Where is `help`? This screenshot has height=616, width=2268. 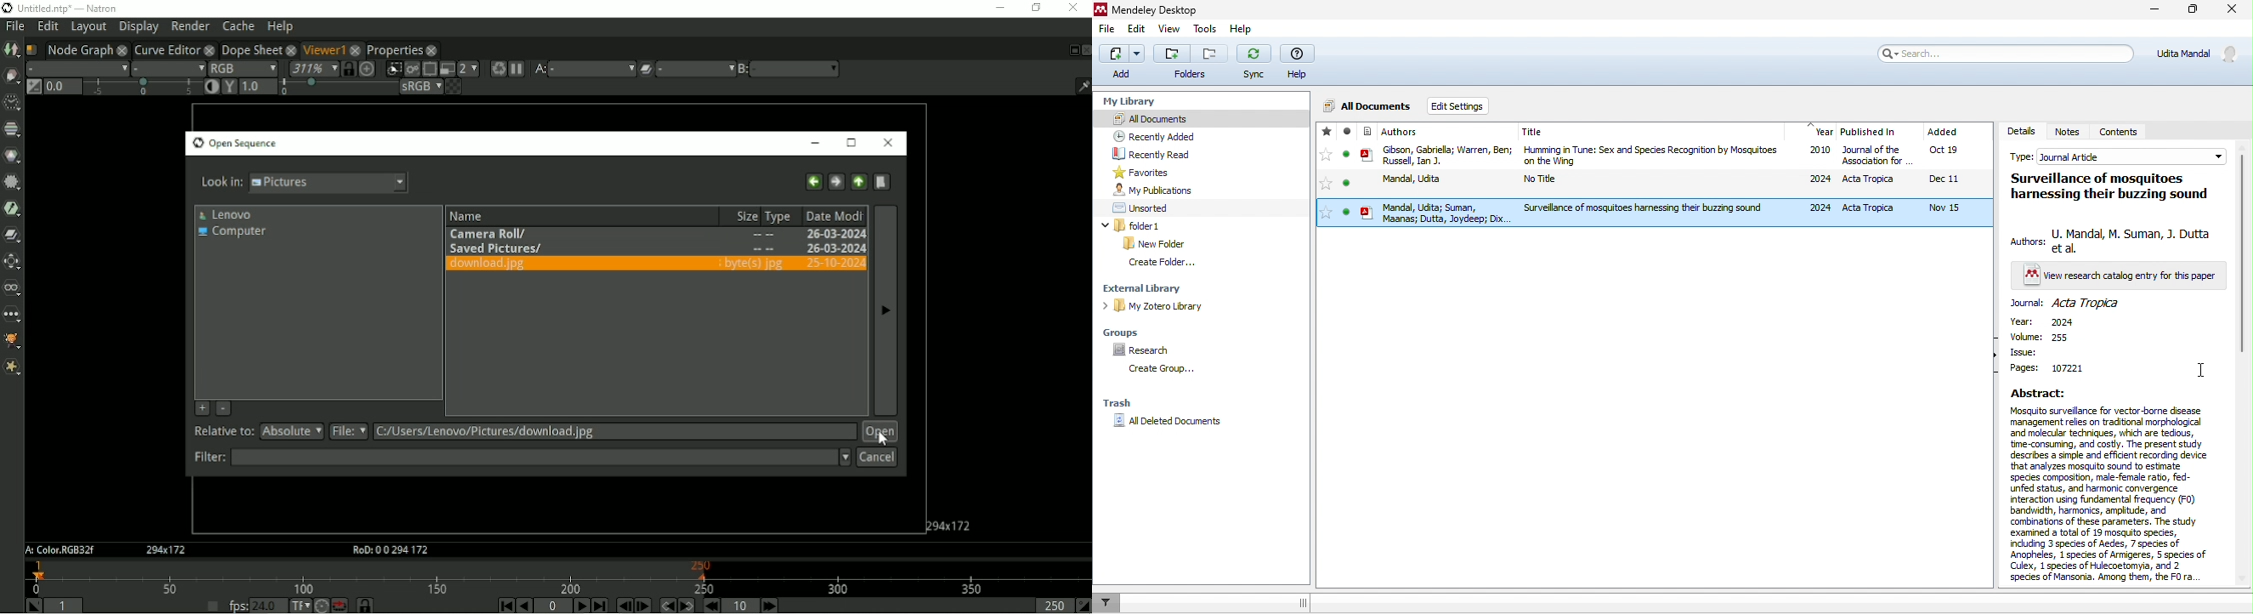 help is located at coordinates (1300, 60).